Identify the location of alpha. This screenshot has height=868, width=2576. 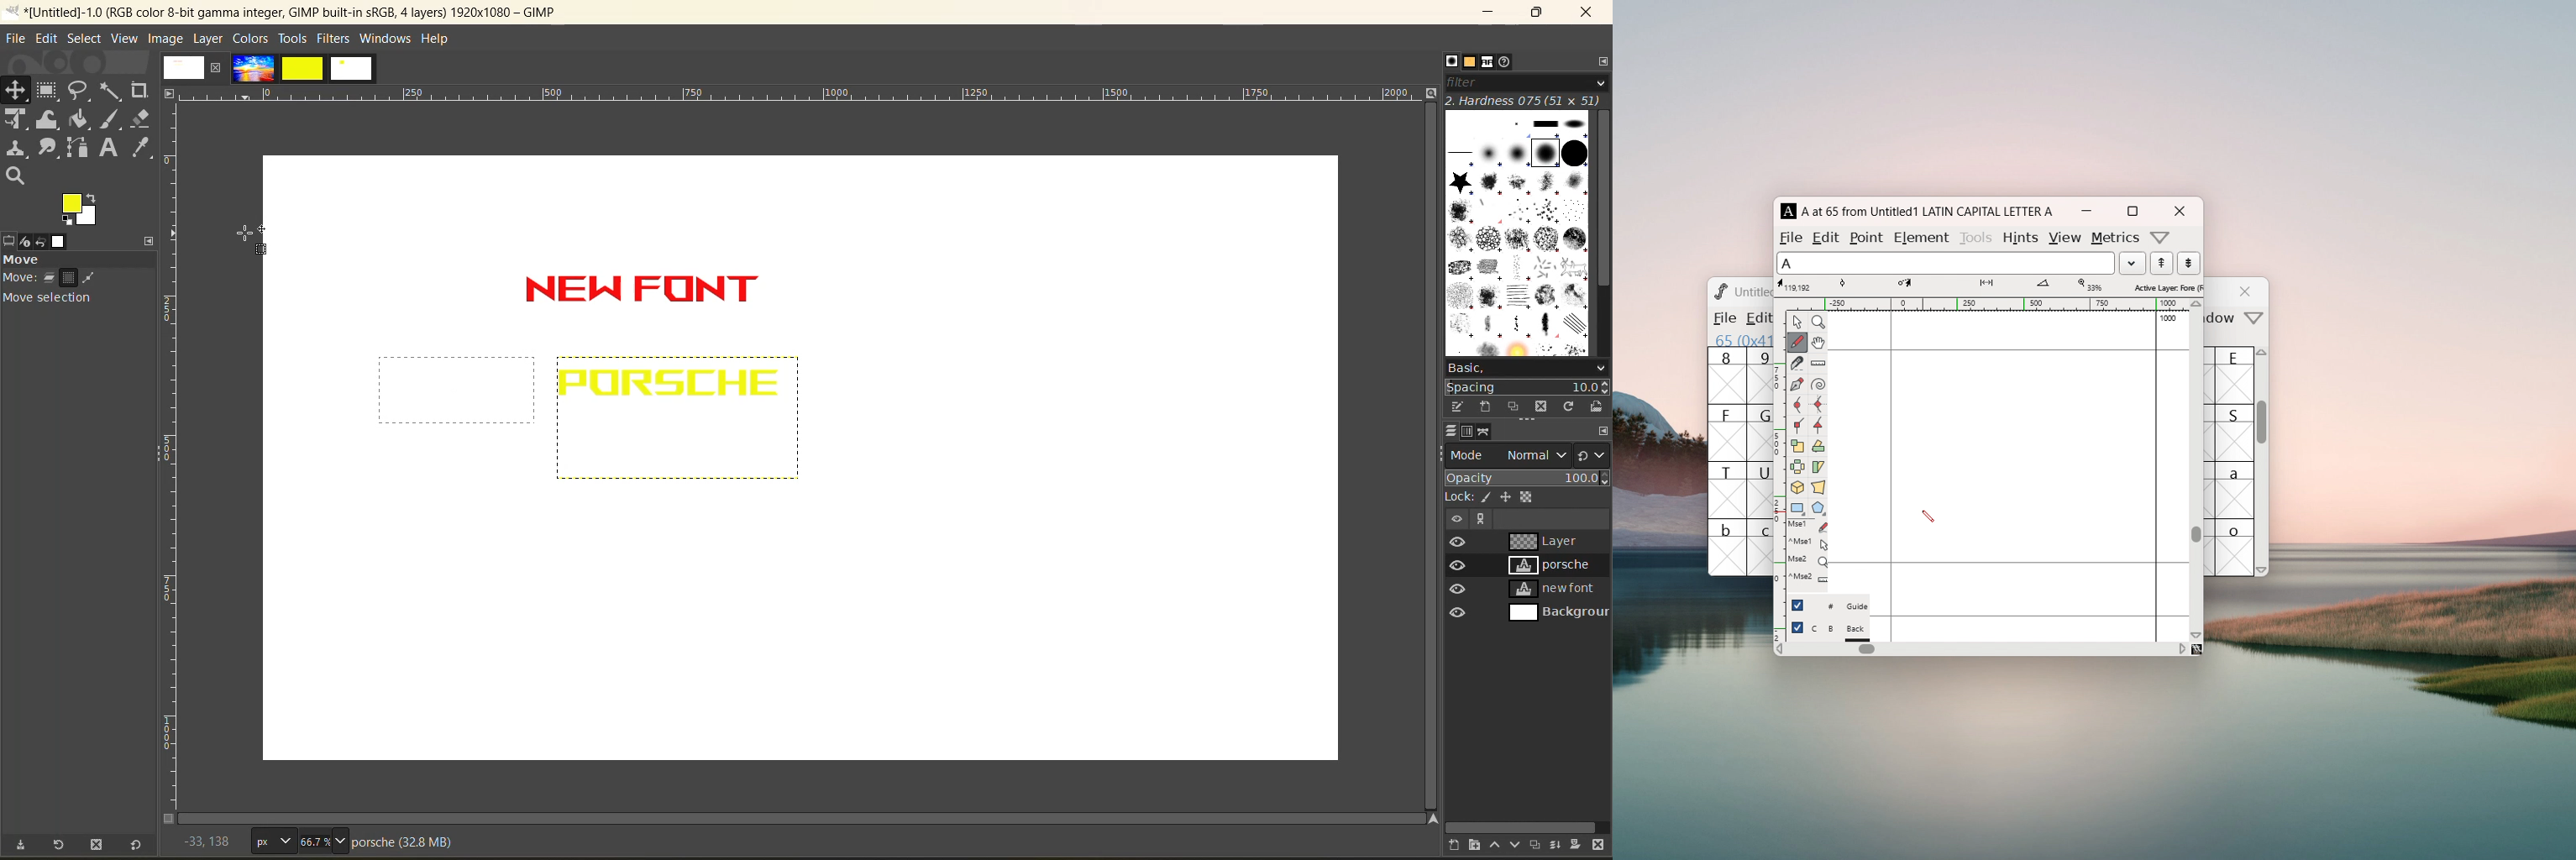
(1529, 498).